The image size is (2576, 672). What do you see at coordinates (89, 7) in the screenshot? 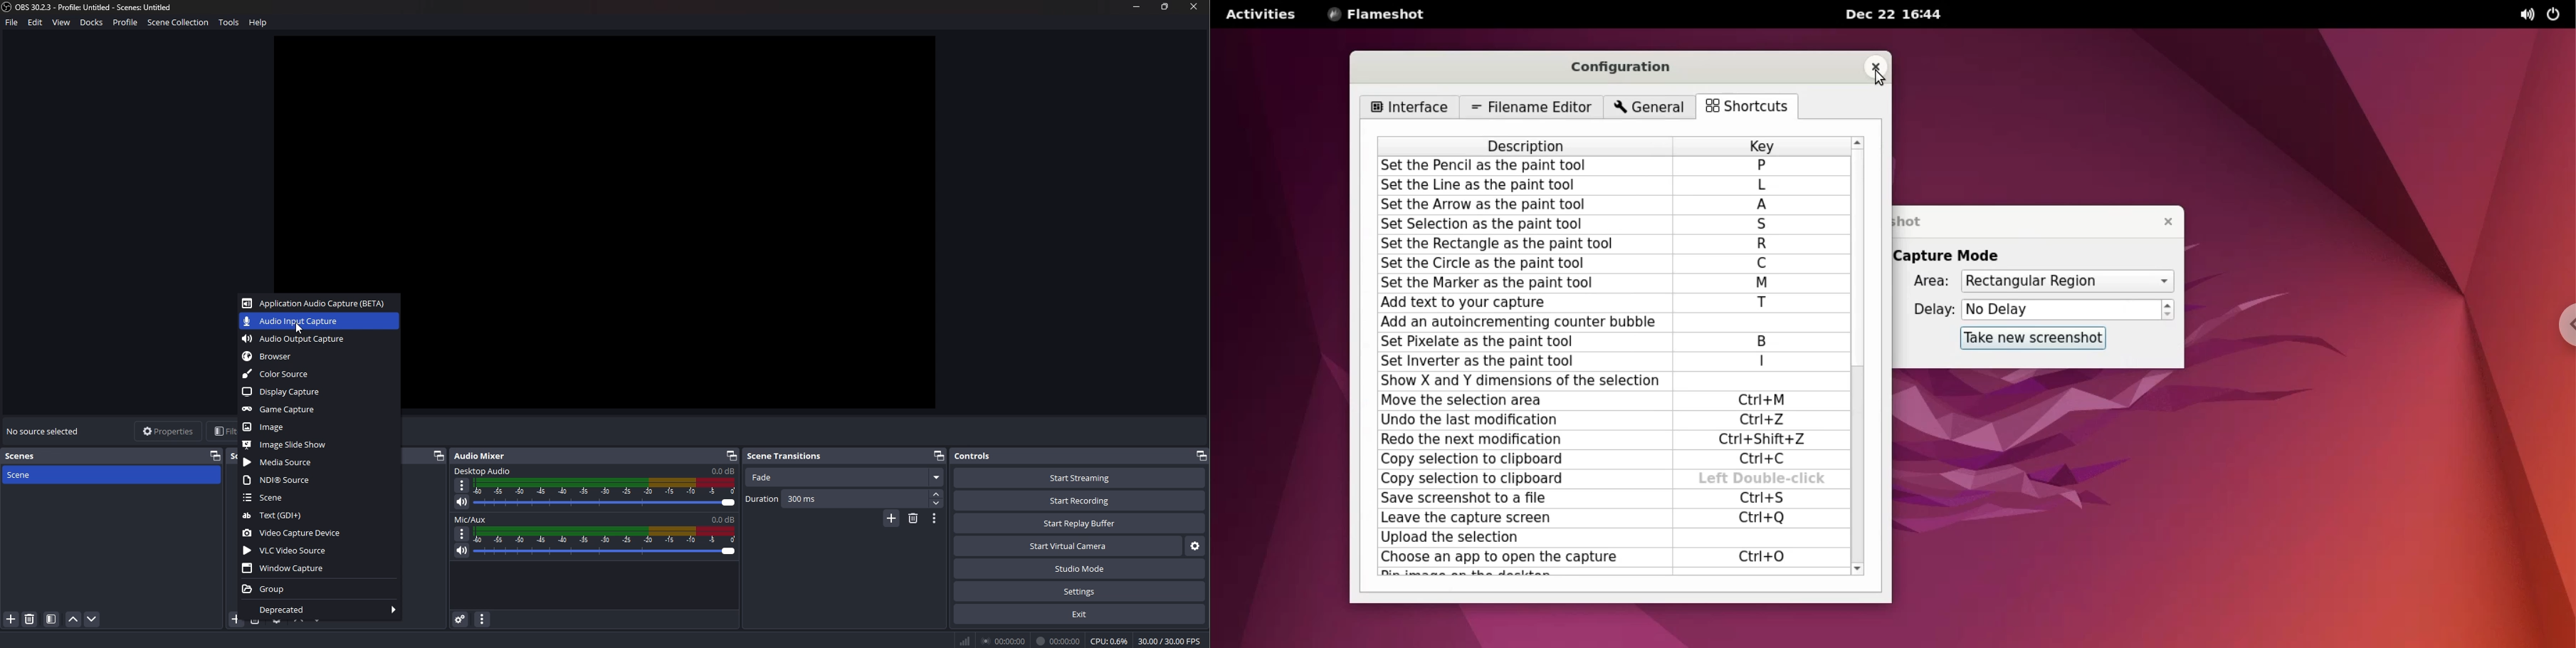
I see `file name` at bounding box center [89, 7].